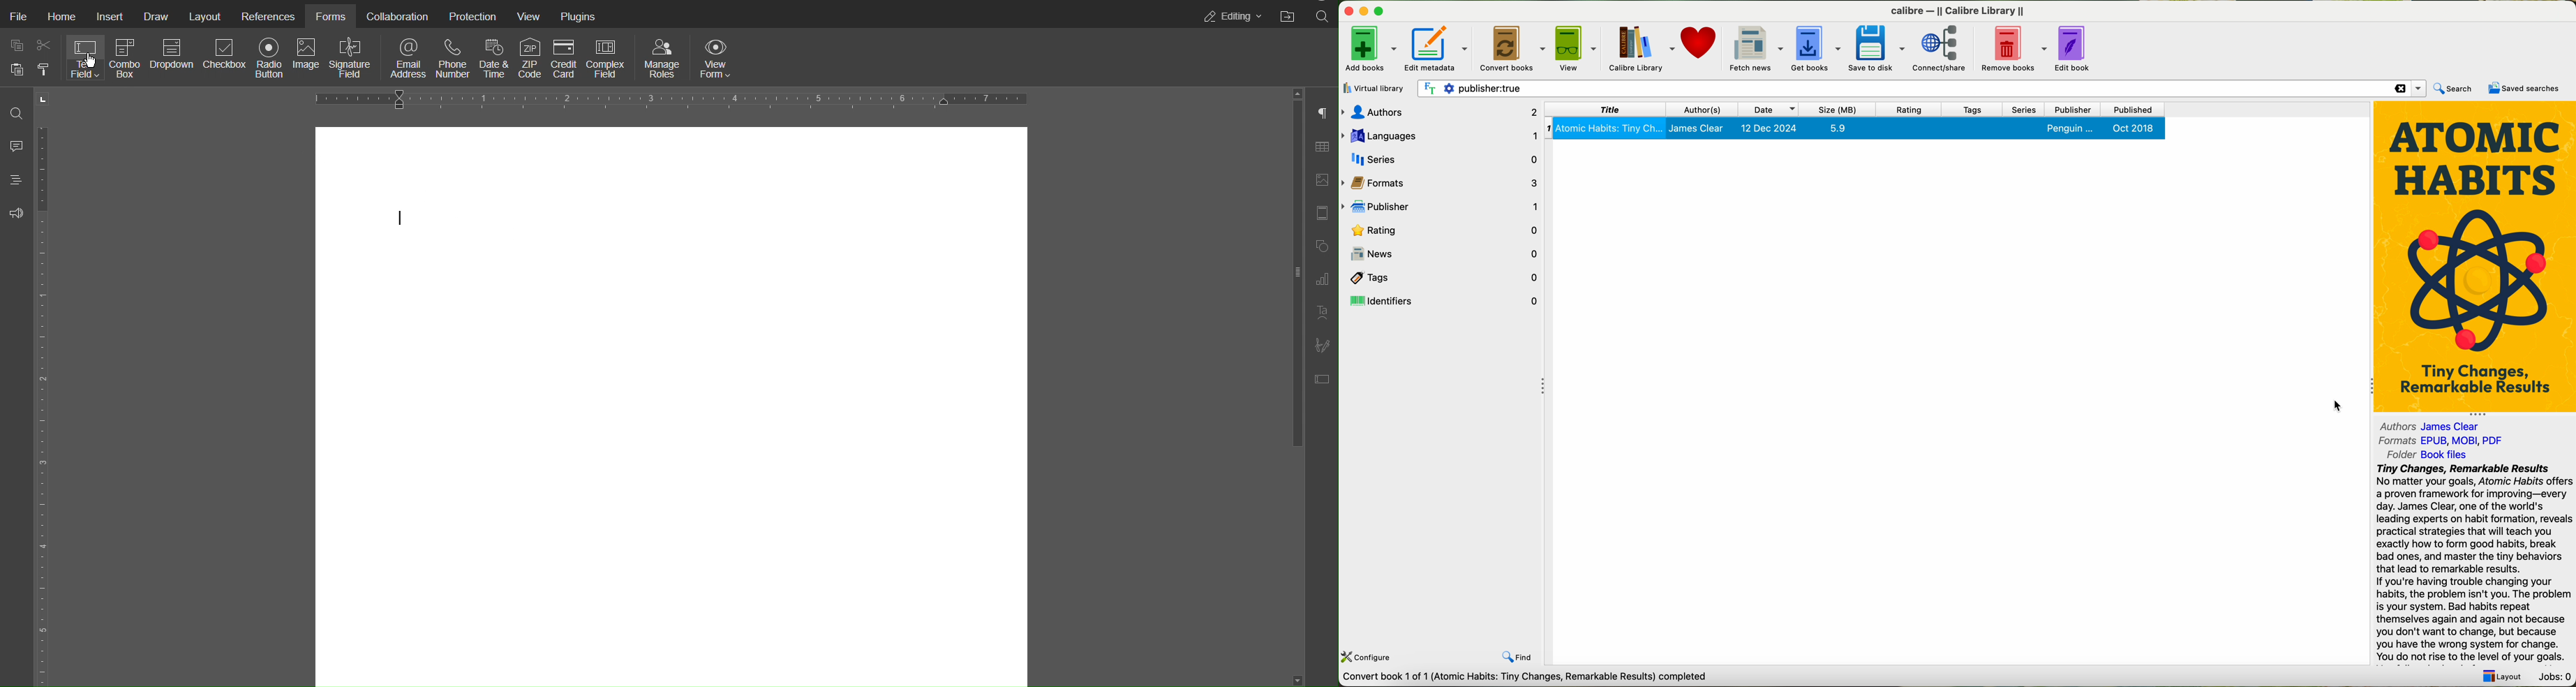 This screenshot has width=2576, height=700. What do you see at coordinates (110, 17) in the screenshot?
I see `Insert ` at bounding box center [110, 17].